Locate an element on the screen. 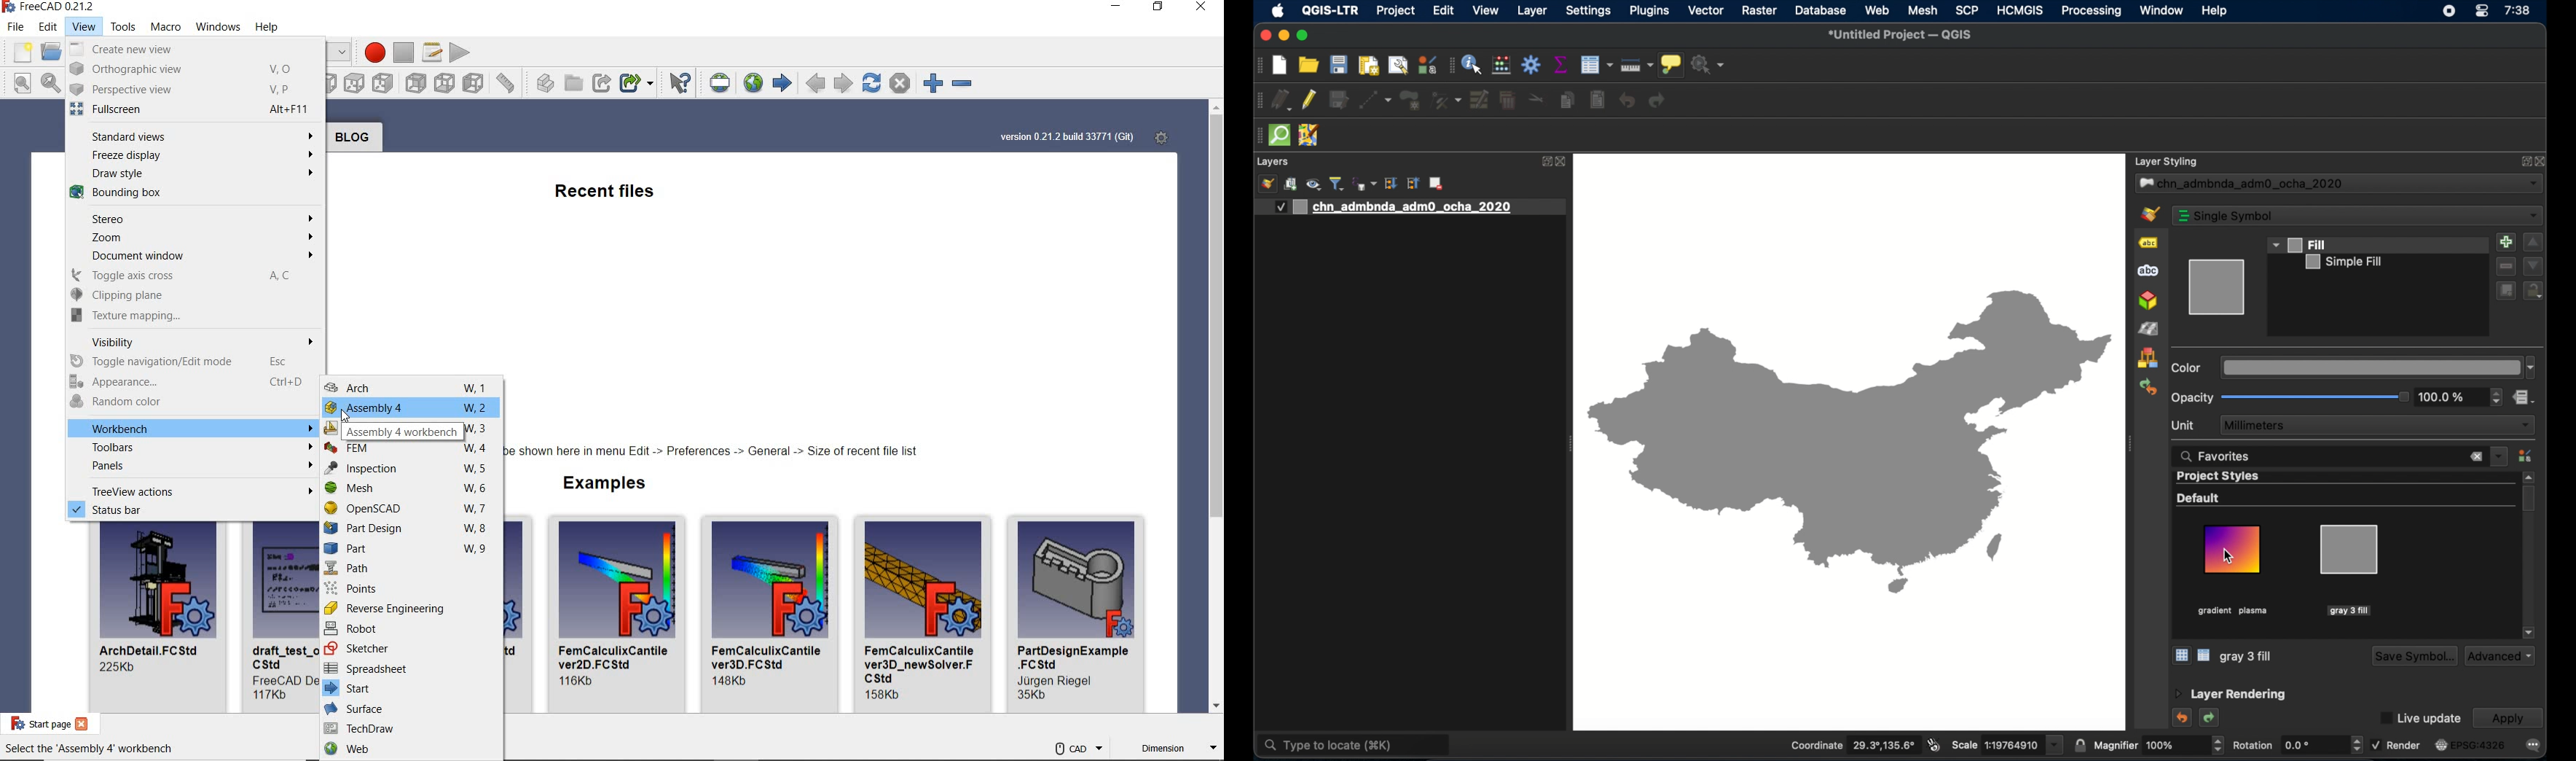 This screenshot has width=2576, height=784. toolbars is located at coordinates (192, 449).